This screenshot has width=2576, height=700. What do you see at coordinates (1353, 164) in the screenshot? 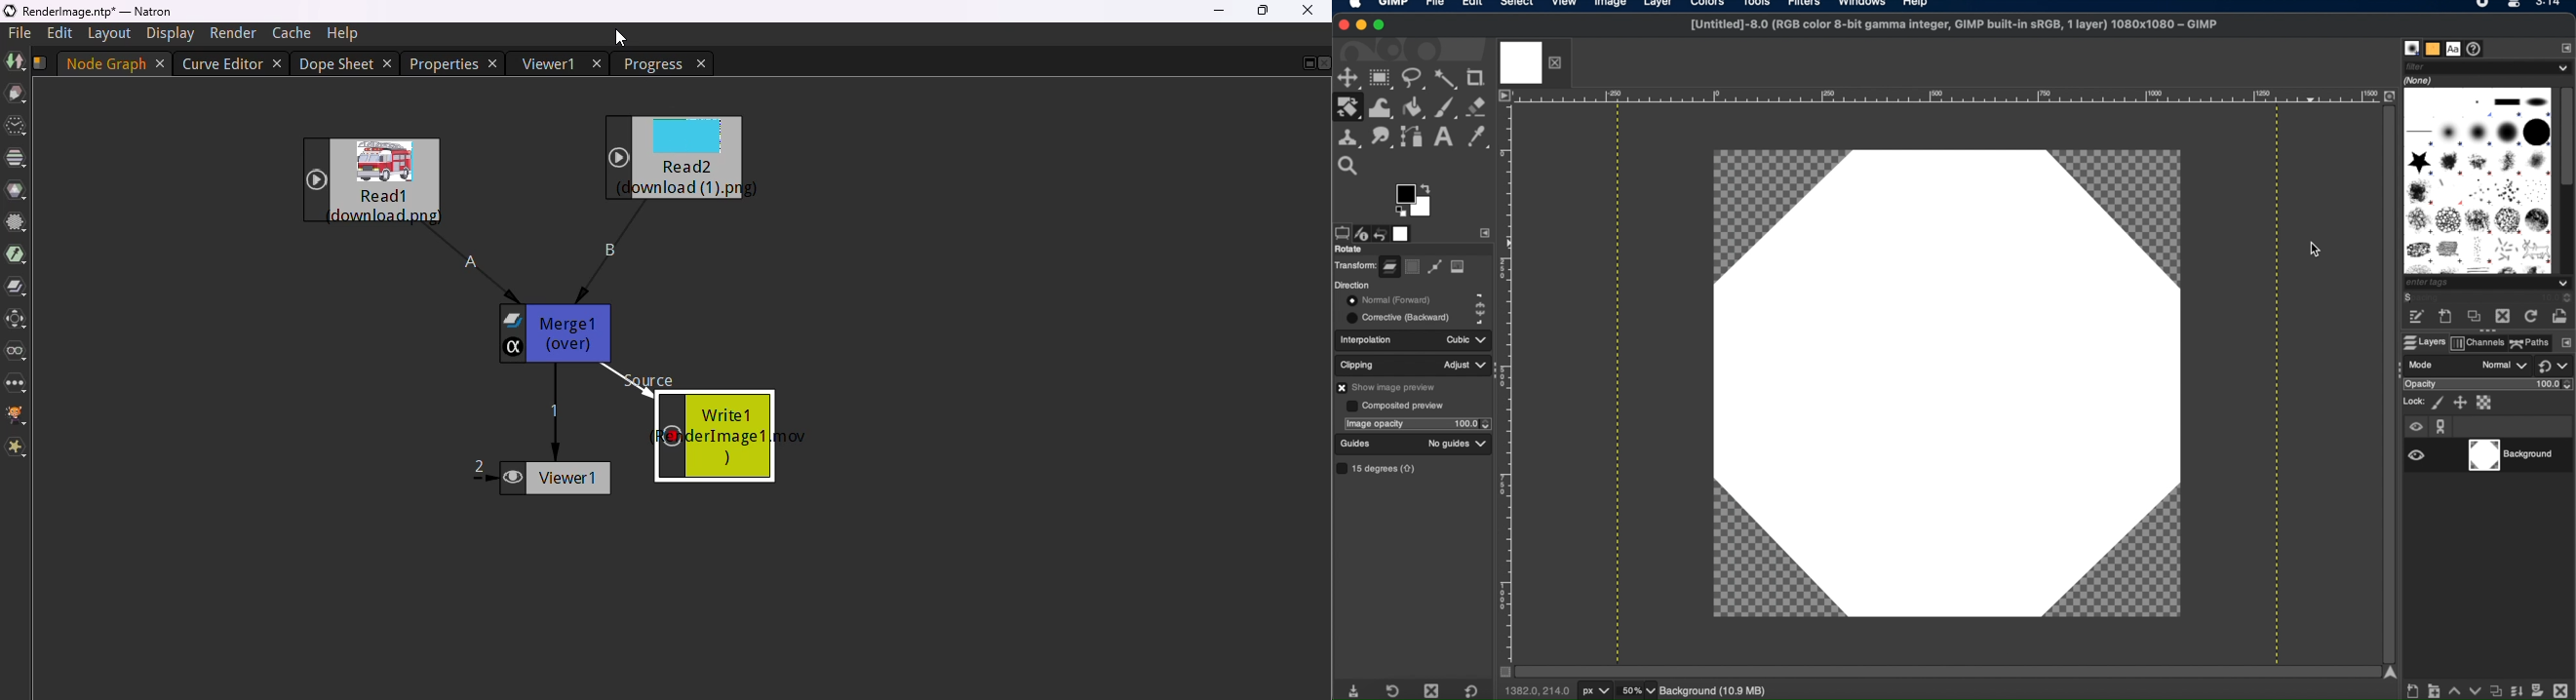
I see `zoom tool` at bounding box center [1353, 164].